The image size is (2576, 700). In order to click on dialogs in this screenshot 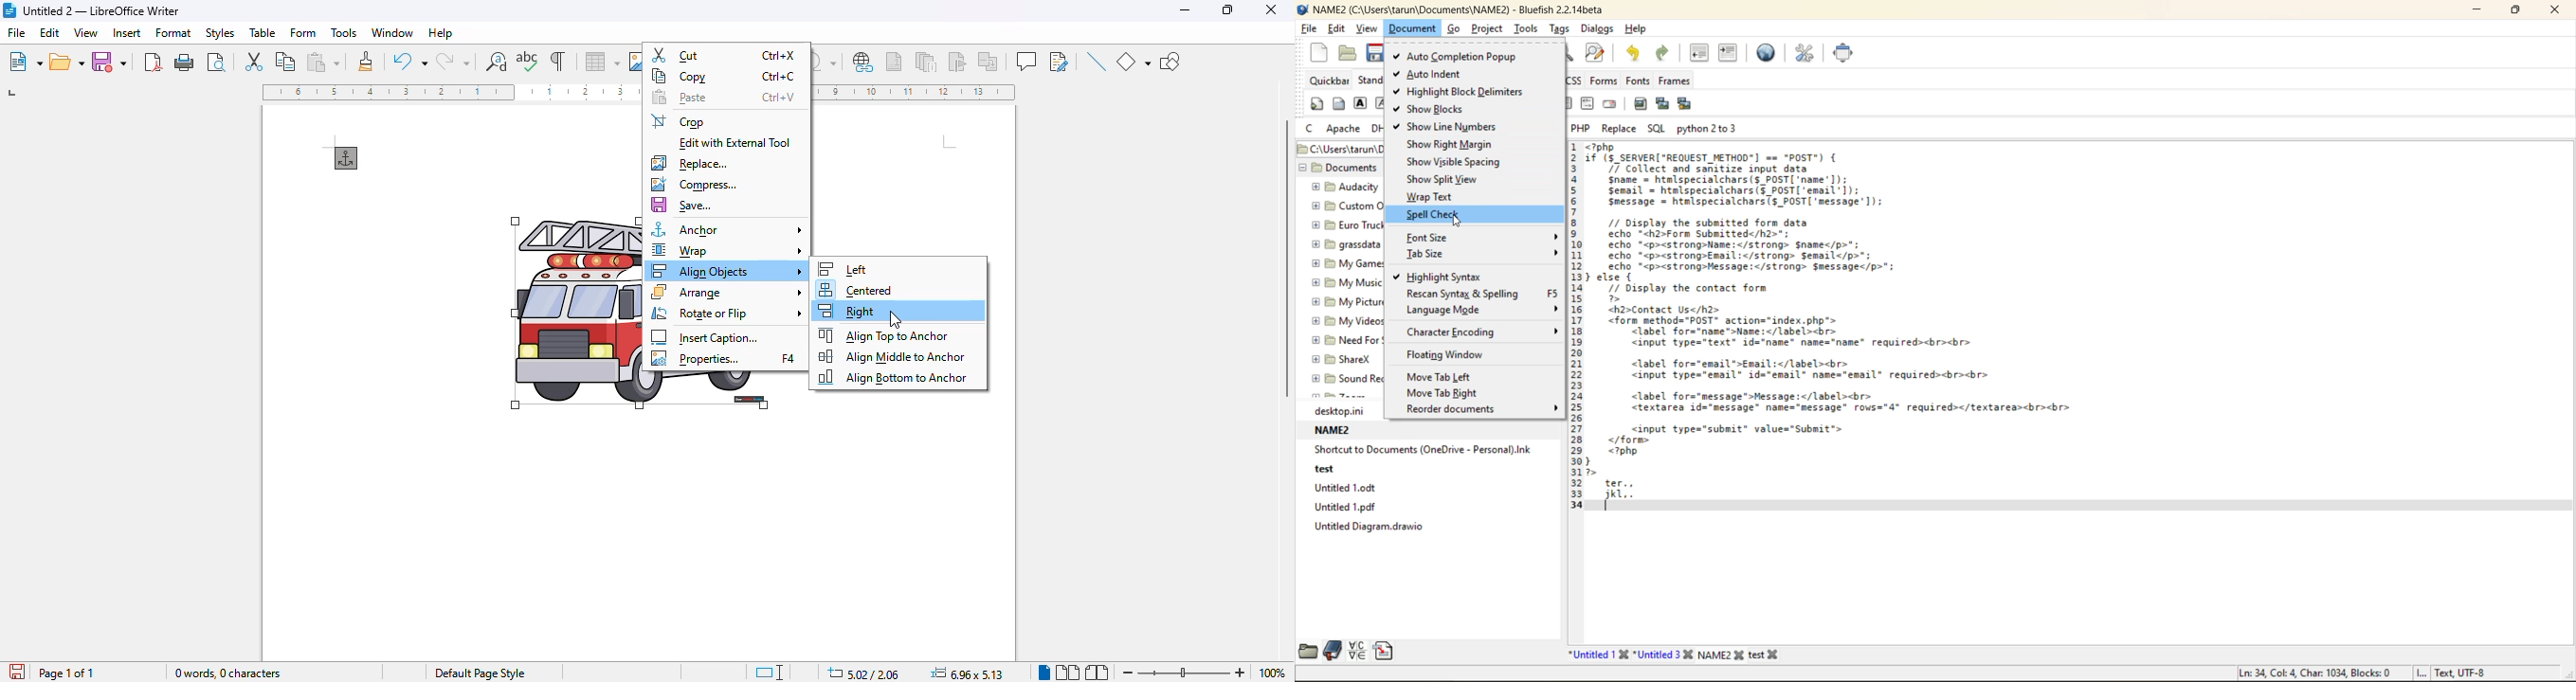, I will do `click(1598, 29)`.